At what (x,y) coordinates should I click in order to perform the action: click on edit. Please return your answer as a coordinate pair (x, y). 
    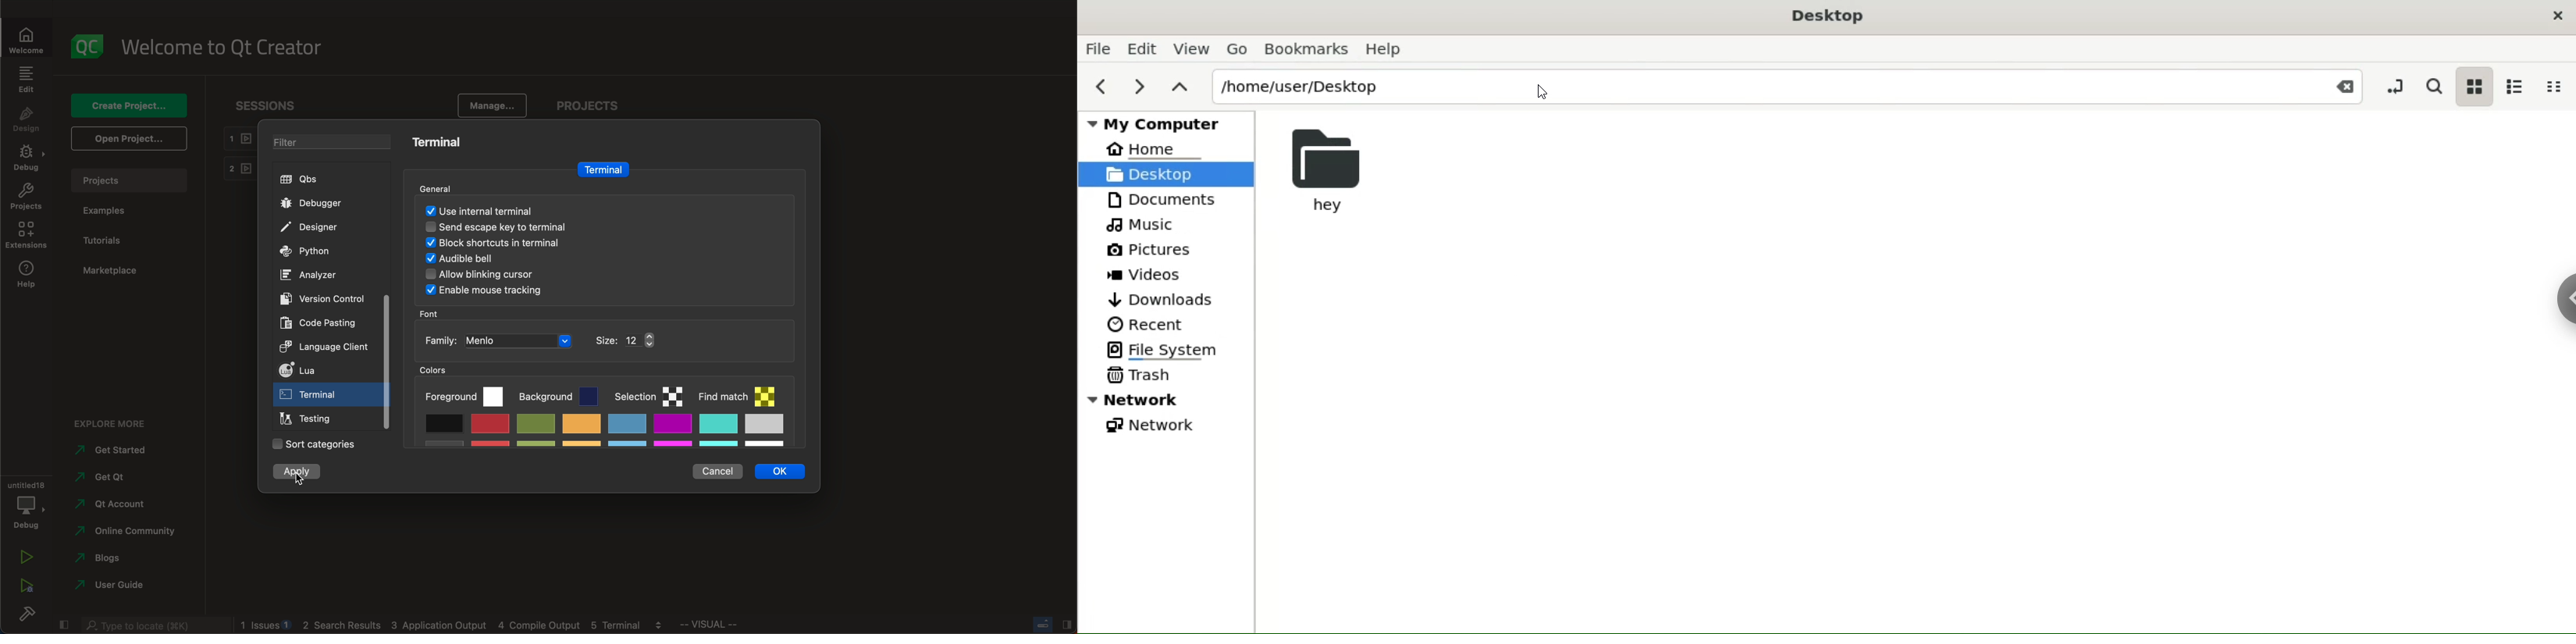
    Looking at the image, I should click on (27, 79).